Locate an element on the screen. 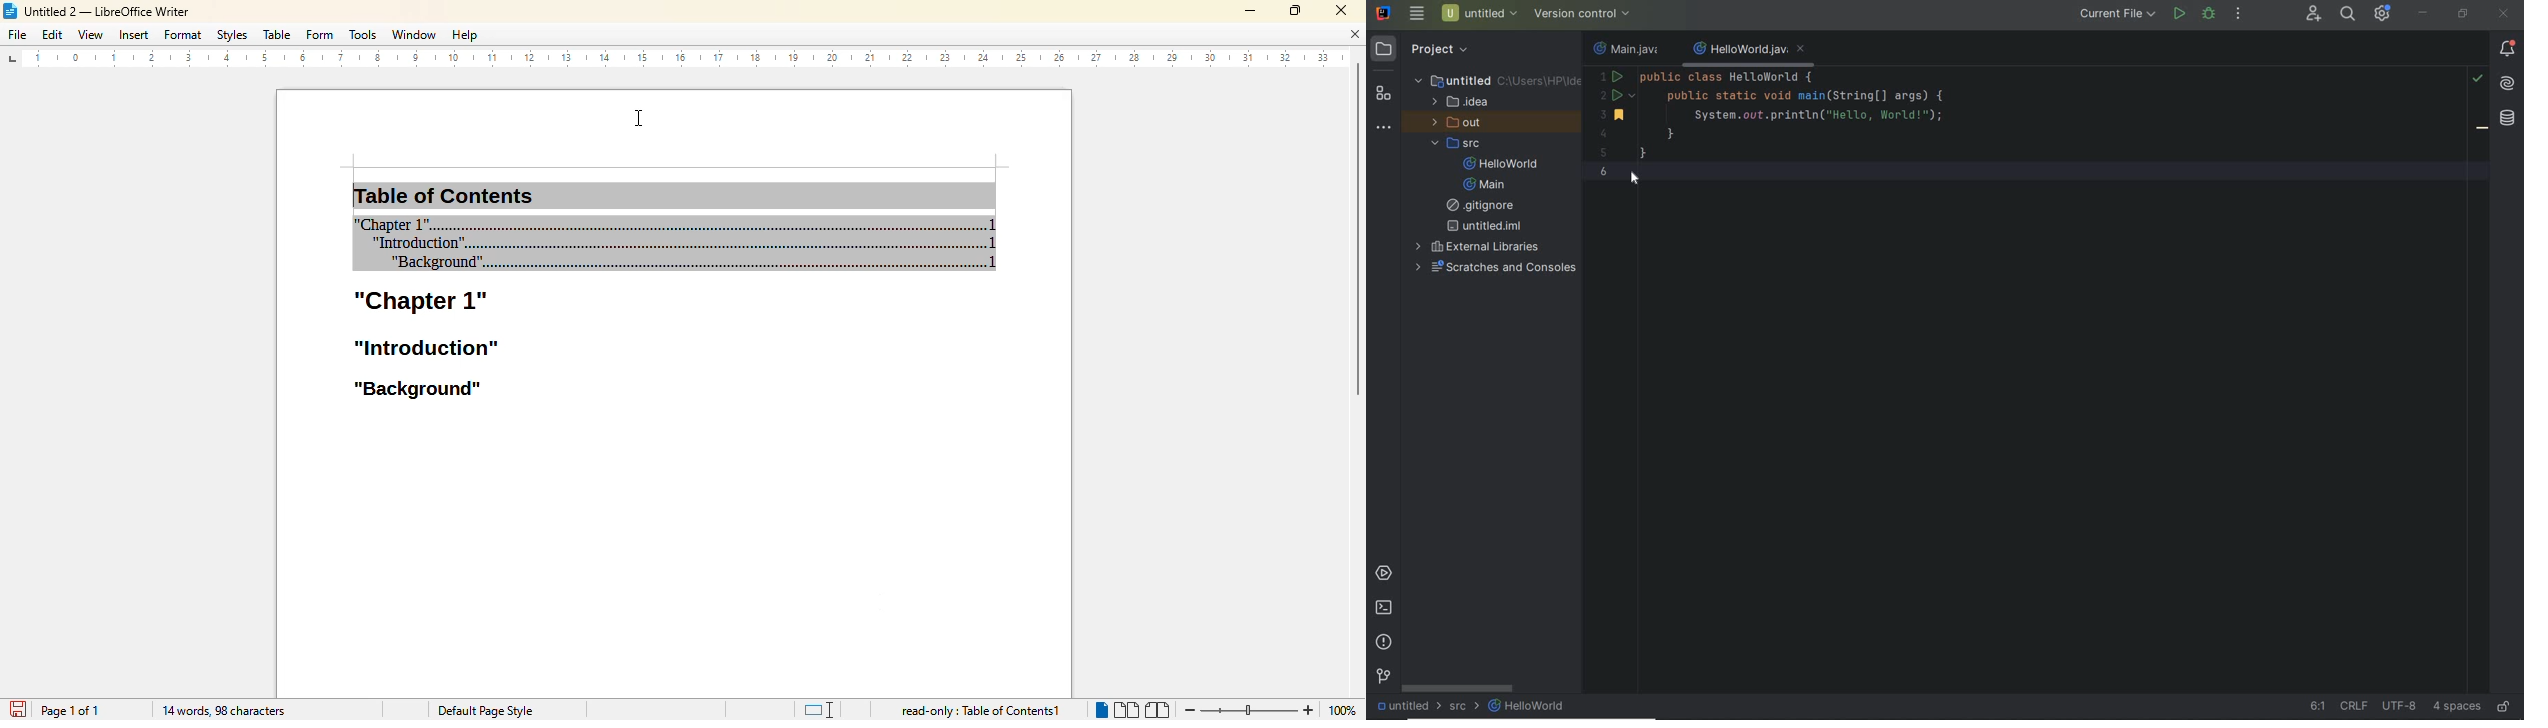  cursor is located at coordinates (639, 118).